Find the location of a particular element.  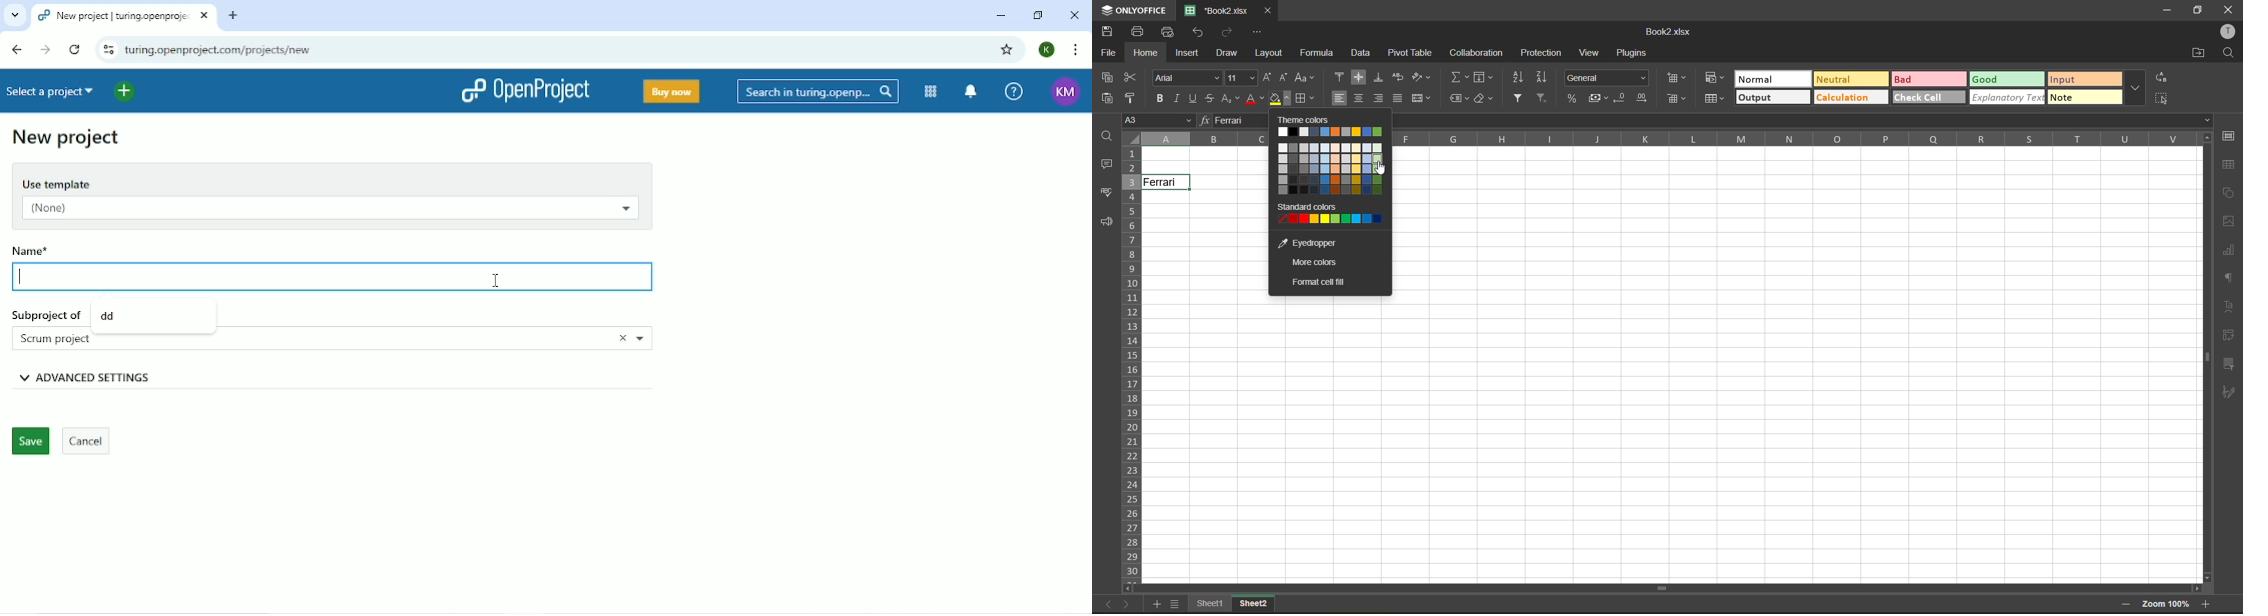

theme colors is located at coordinates (1335, 119).